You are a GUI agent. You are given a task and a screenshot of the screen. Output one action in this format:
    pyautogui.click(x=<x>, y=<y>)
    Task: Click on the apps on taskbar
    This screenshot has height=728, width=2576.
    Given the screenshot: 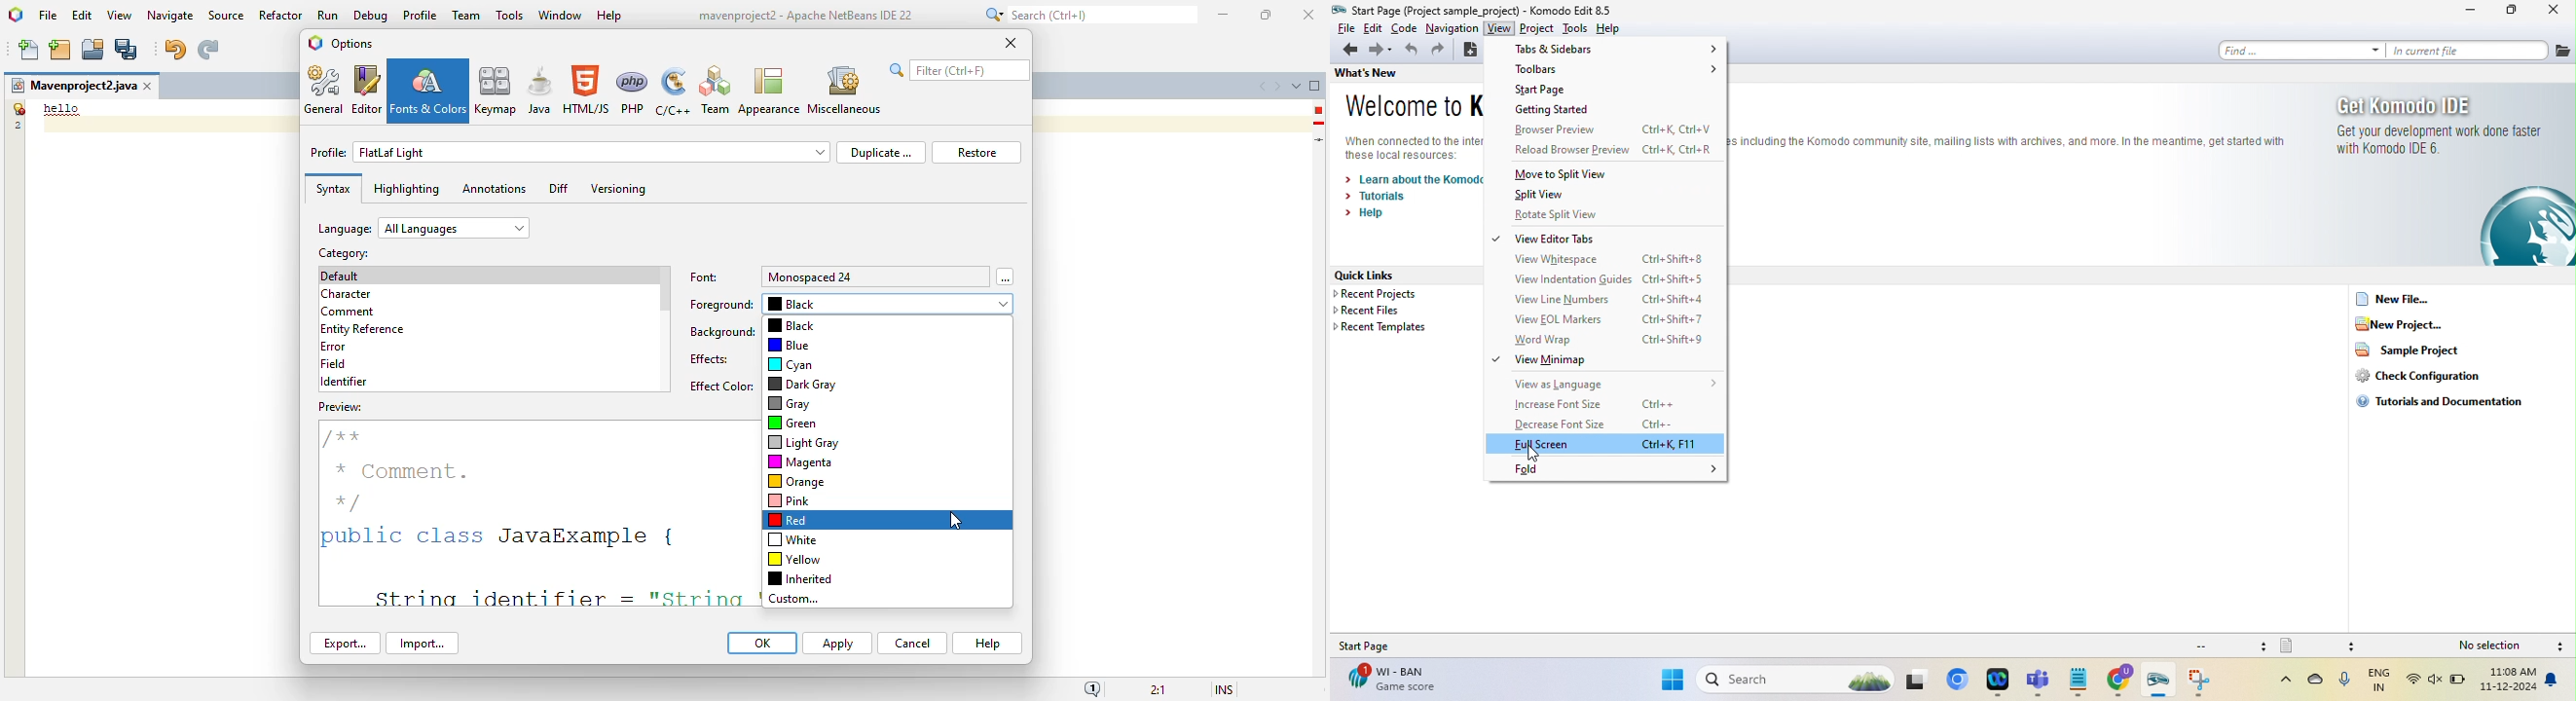 What is the action you would take?
    pyautogui.click(x=1920, y=680)
    